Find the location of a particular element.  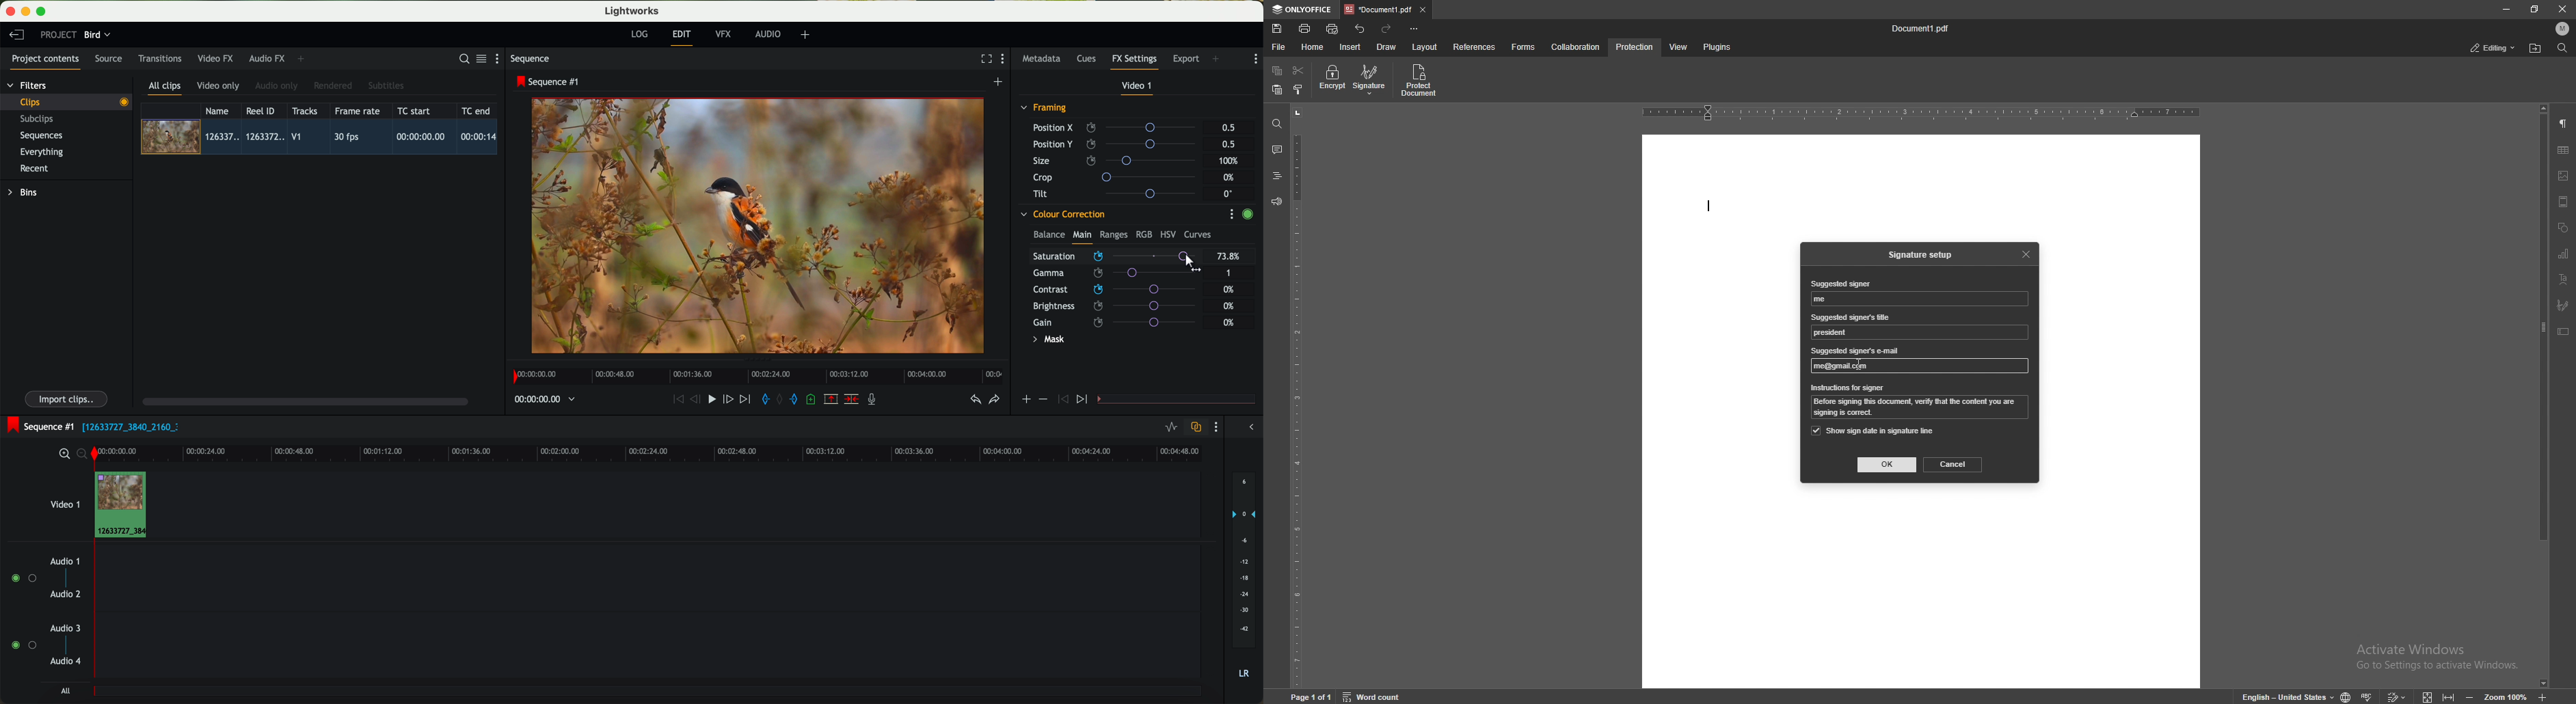

everything is located at coordinates (43, 152).